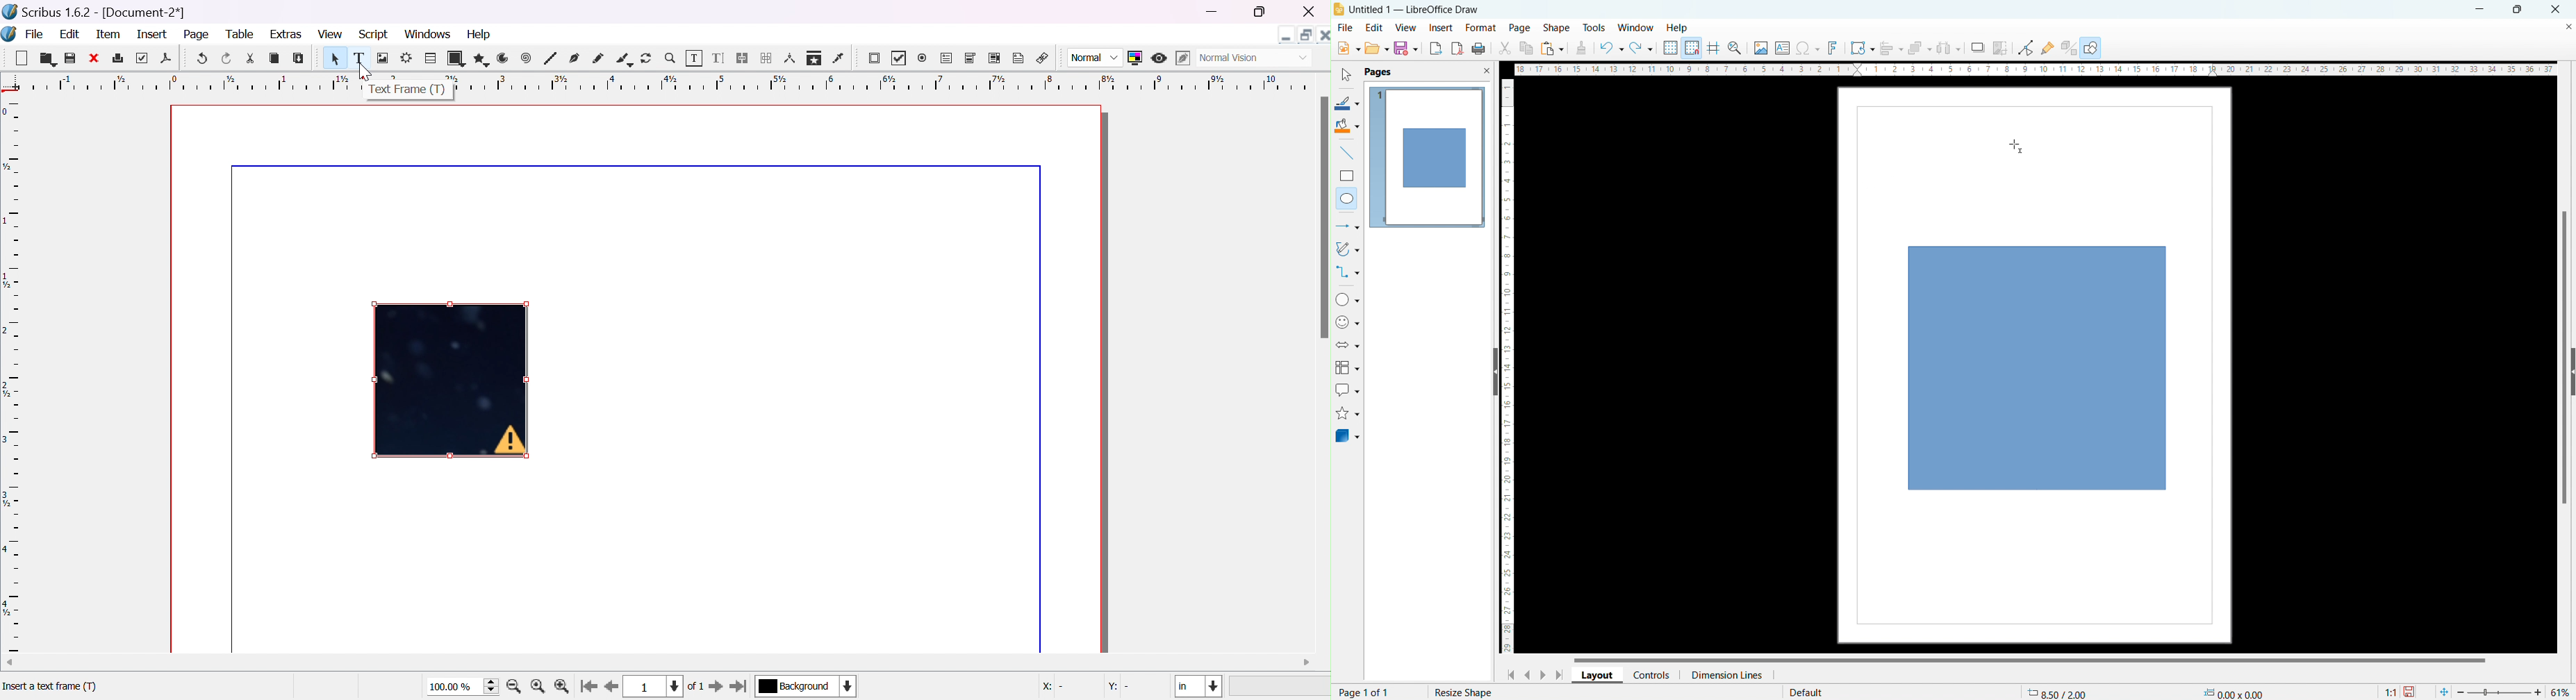  What do you see at coordinates (2411, 692) in the screenshot?
I see `save` at bounding box center [2411, 692].